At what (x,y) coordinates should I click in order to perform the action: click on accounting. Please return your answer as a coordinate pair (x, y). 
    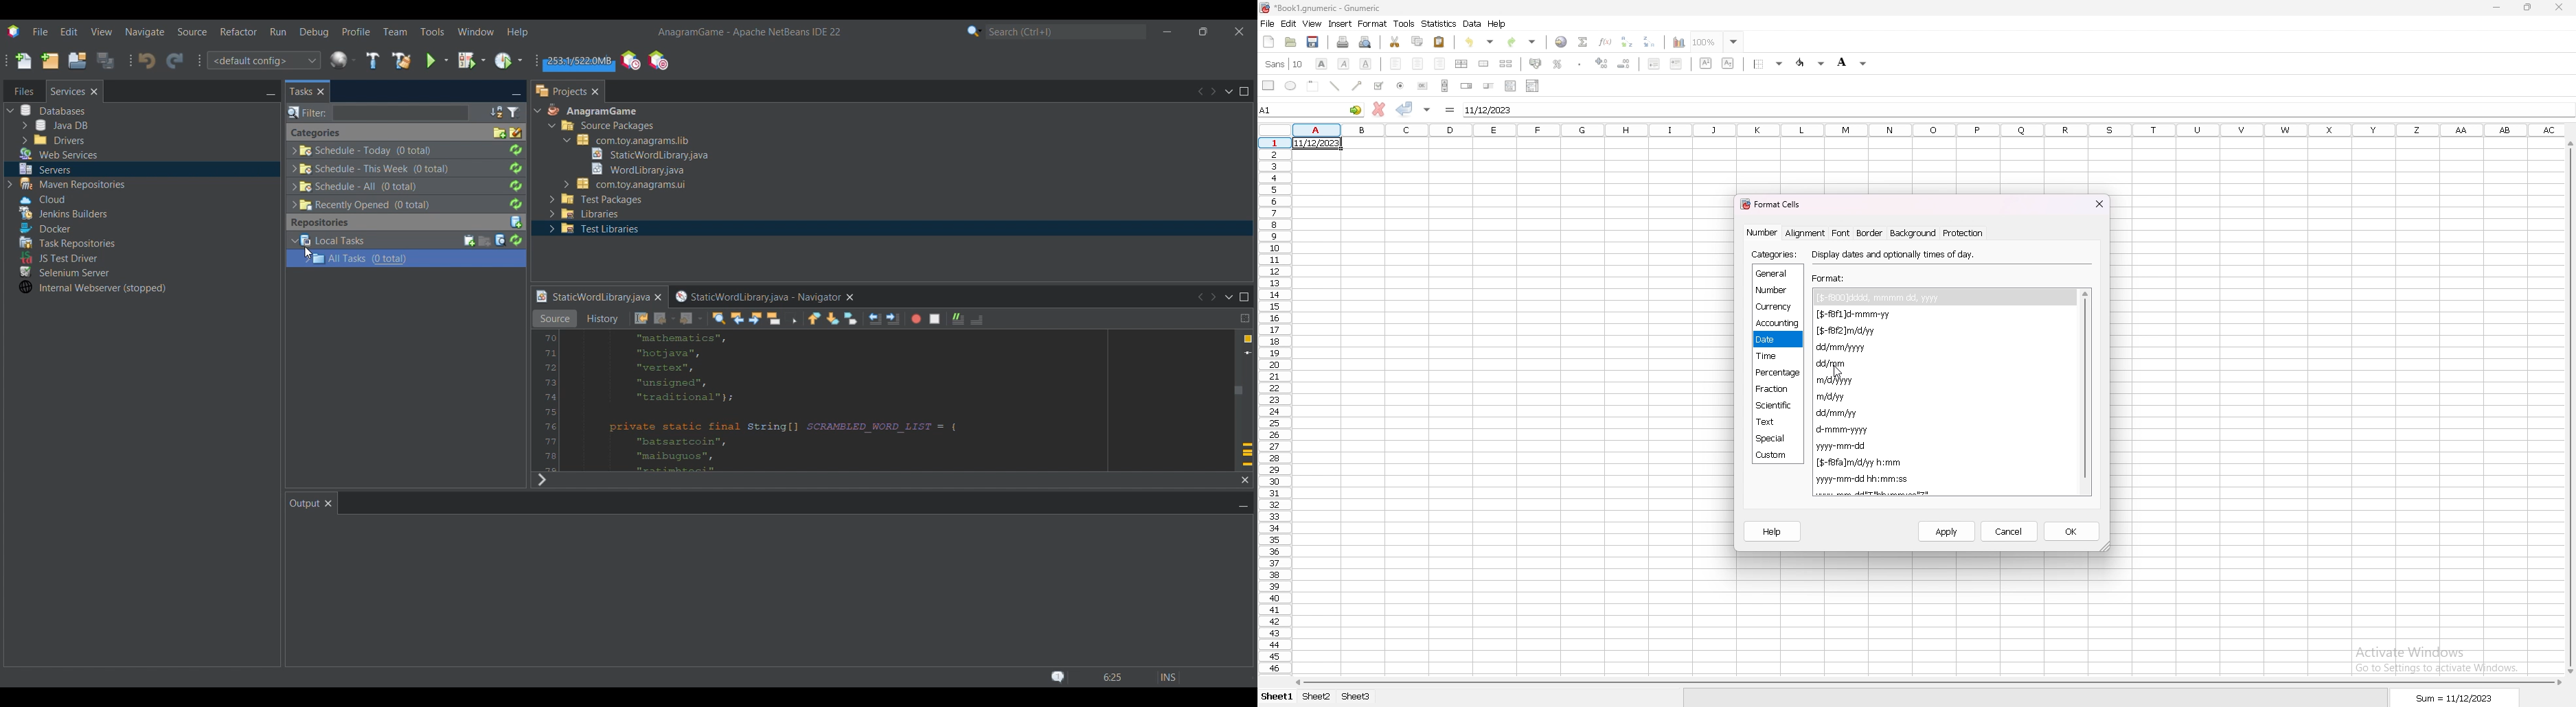
    Looking at the image, I should click on (1536, 63).